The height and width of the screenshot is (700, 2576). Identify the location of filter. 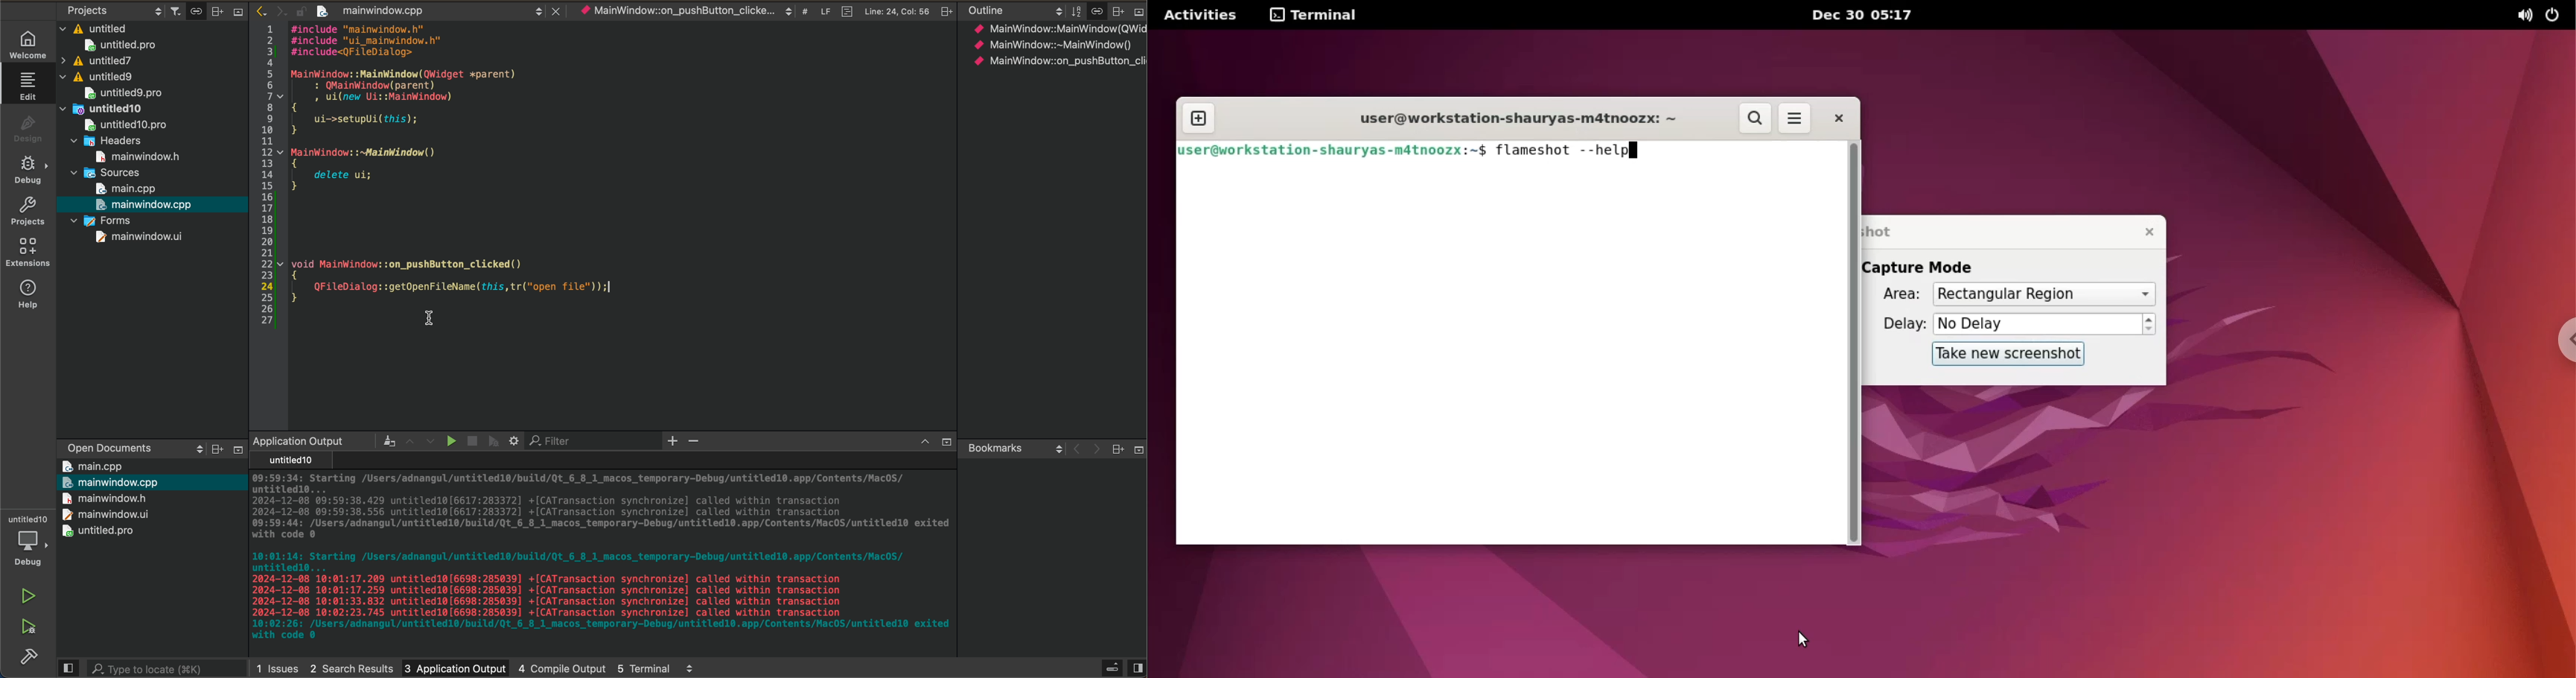
(557, 441).